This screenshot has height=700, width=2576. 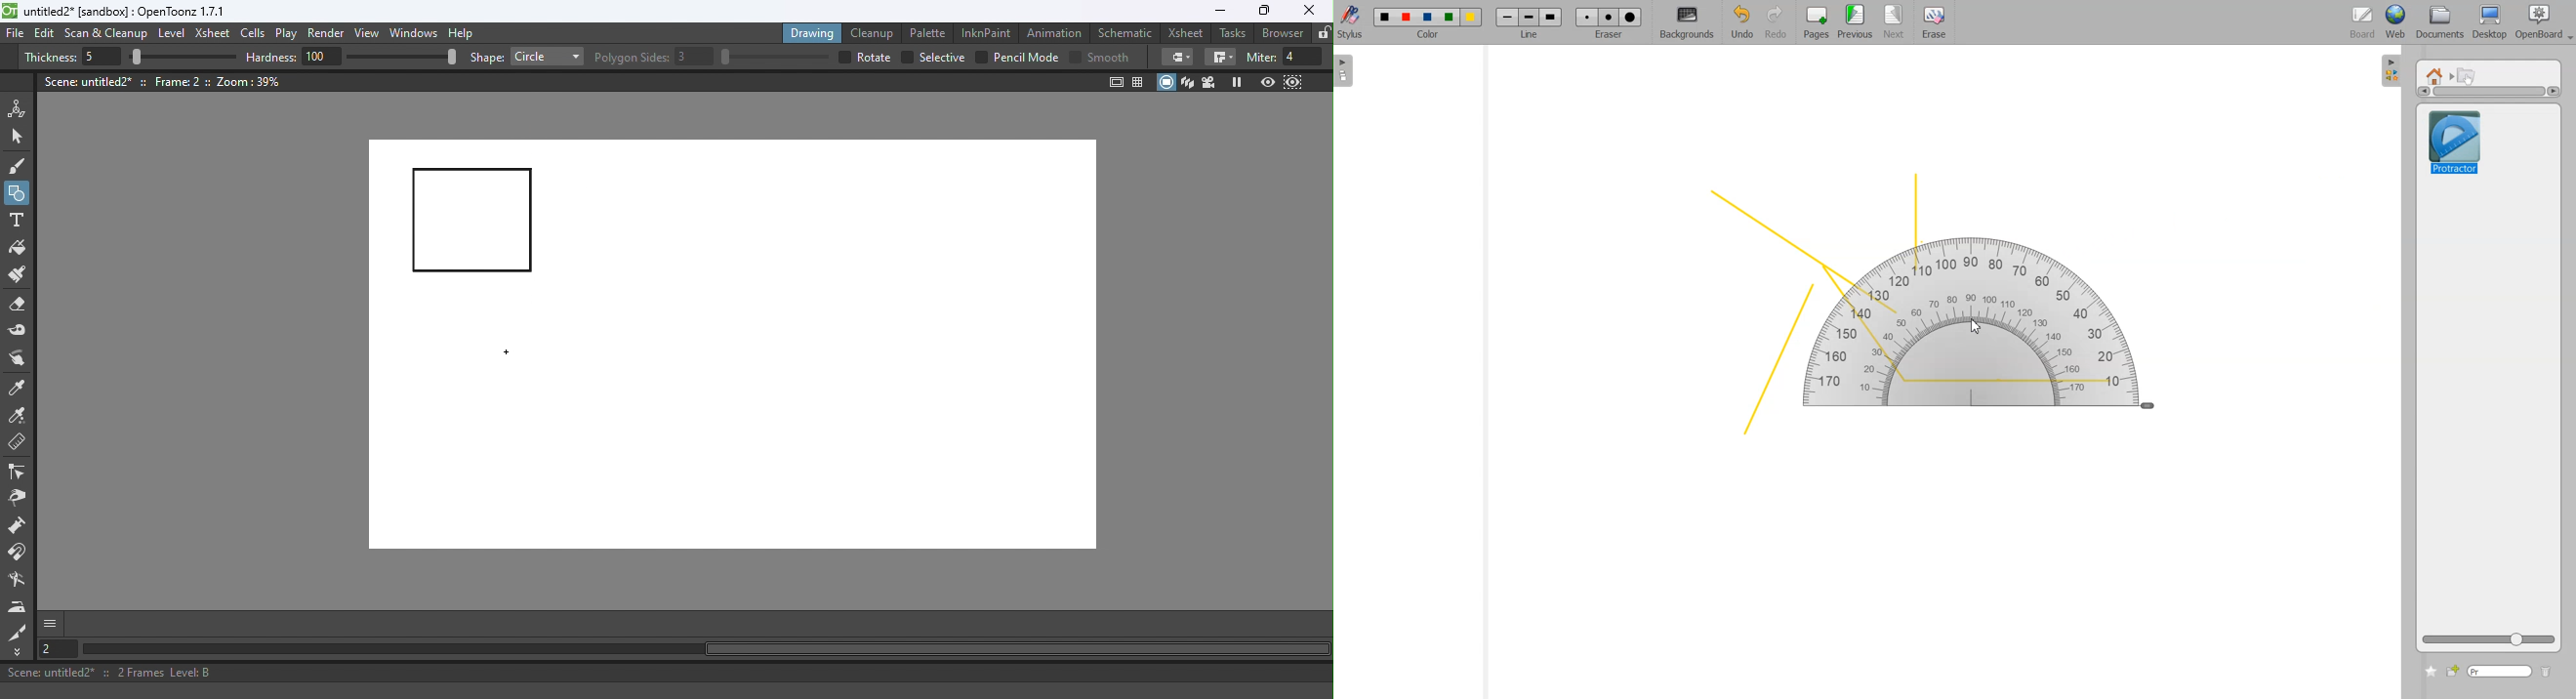 I want to click on shape, so click(x=487, y=59).